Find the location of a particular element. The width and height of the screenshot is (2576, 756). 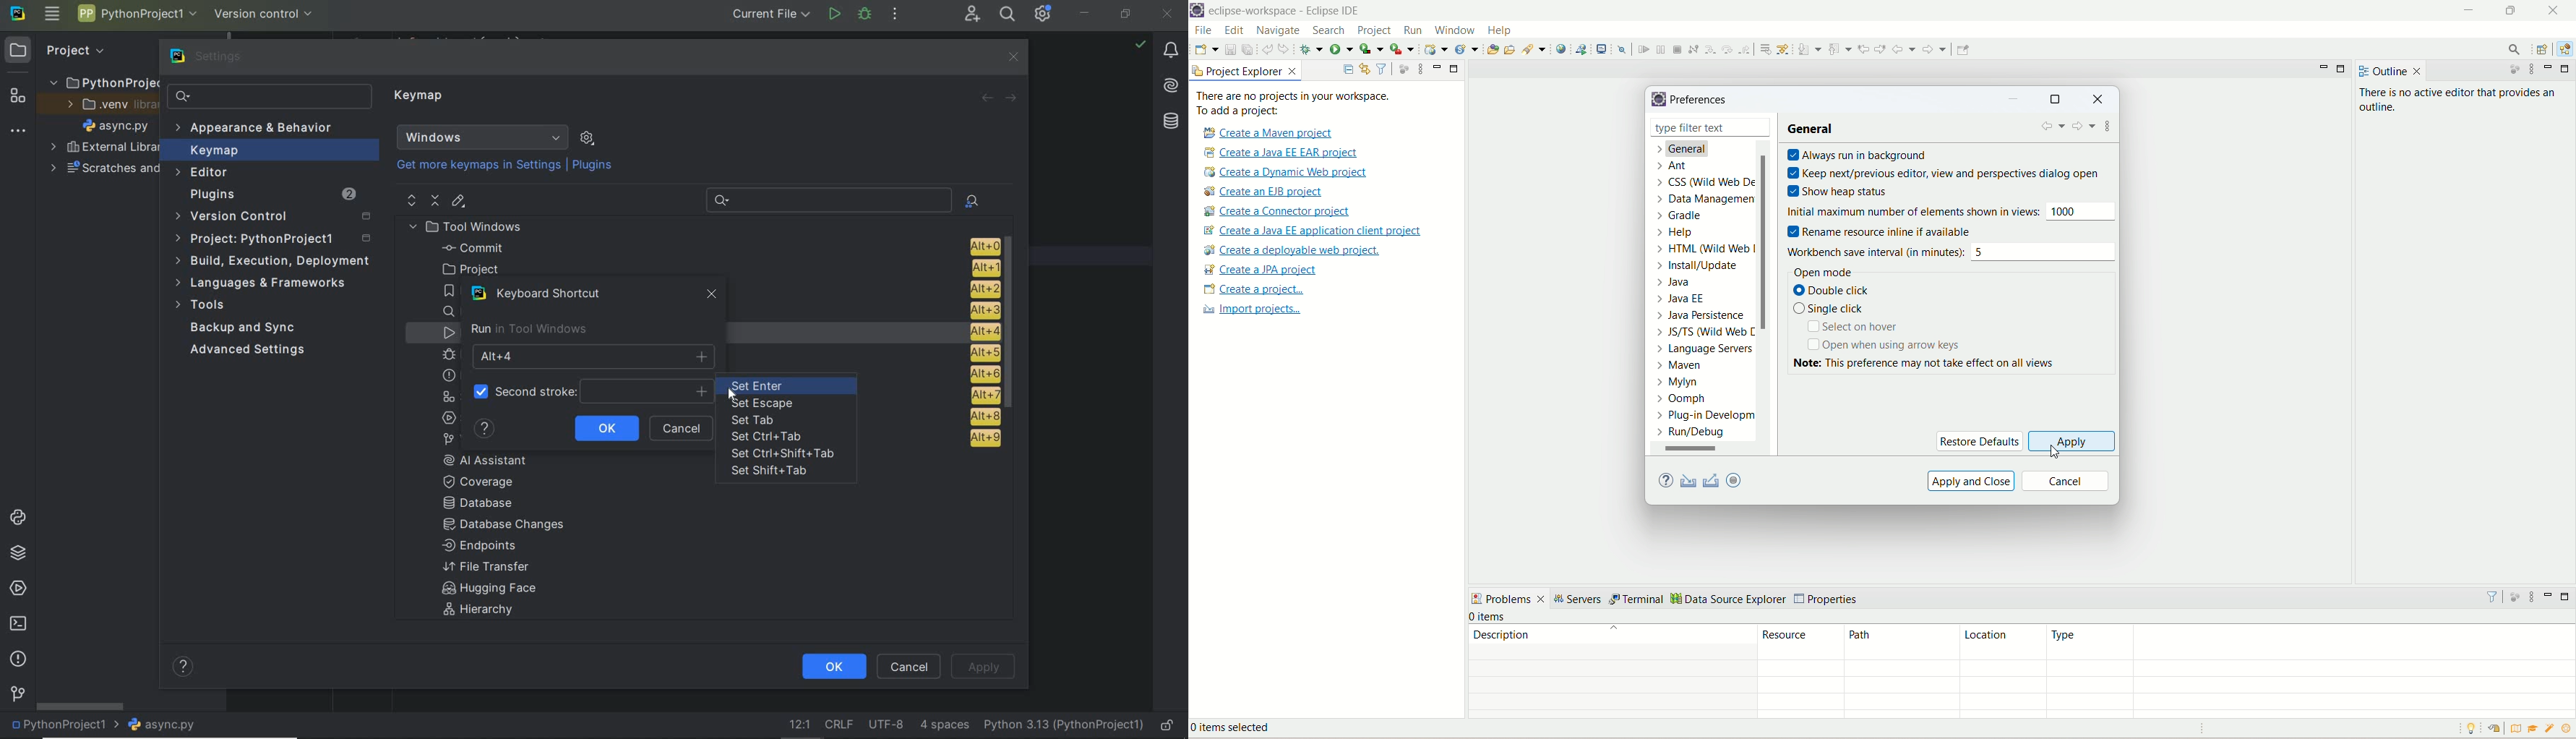

Apply is located at coordinates (983, 665).